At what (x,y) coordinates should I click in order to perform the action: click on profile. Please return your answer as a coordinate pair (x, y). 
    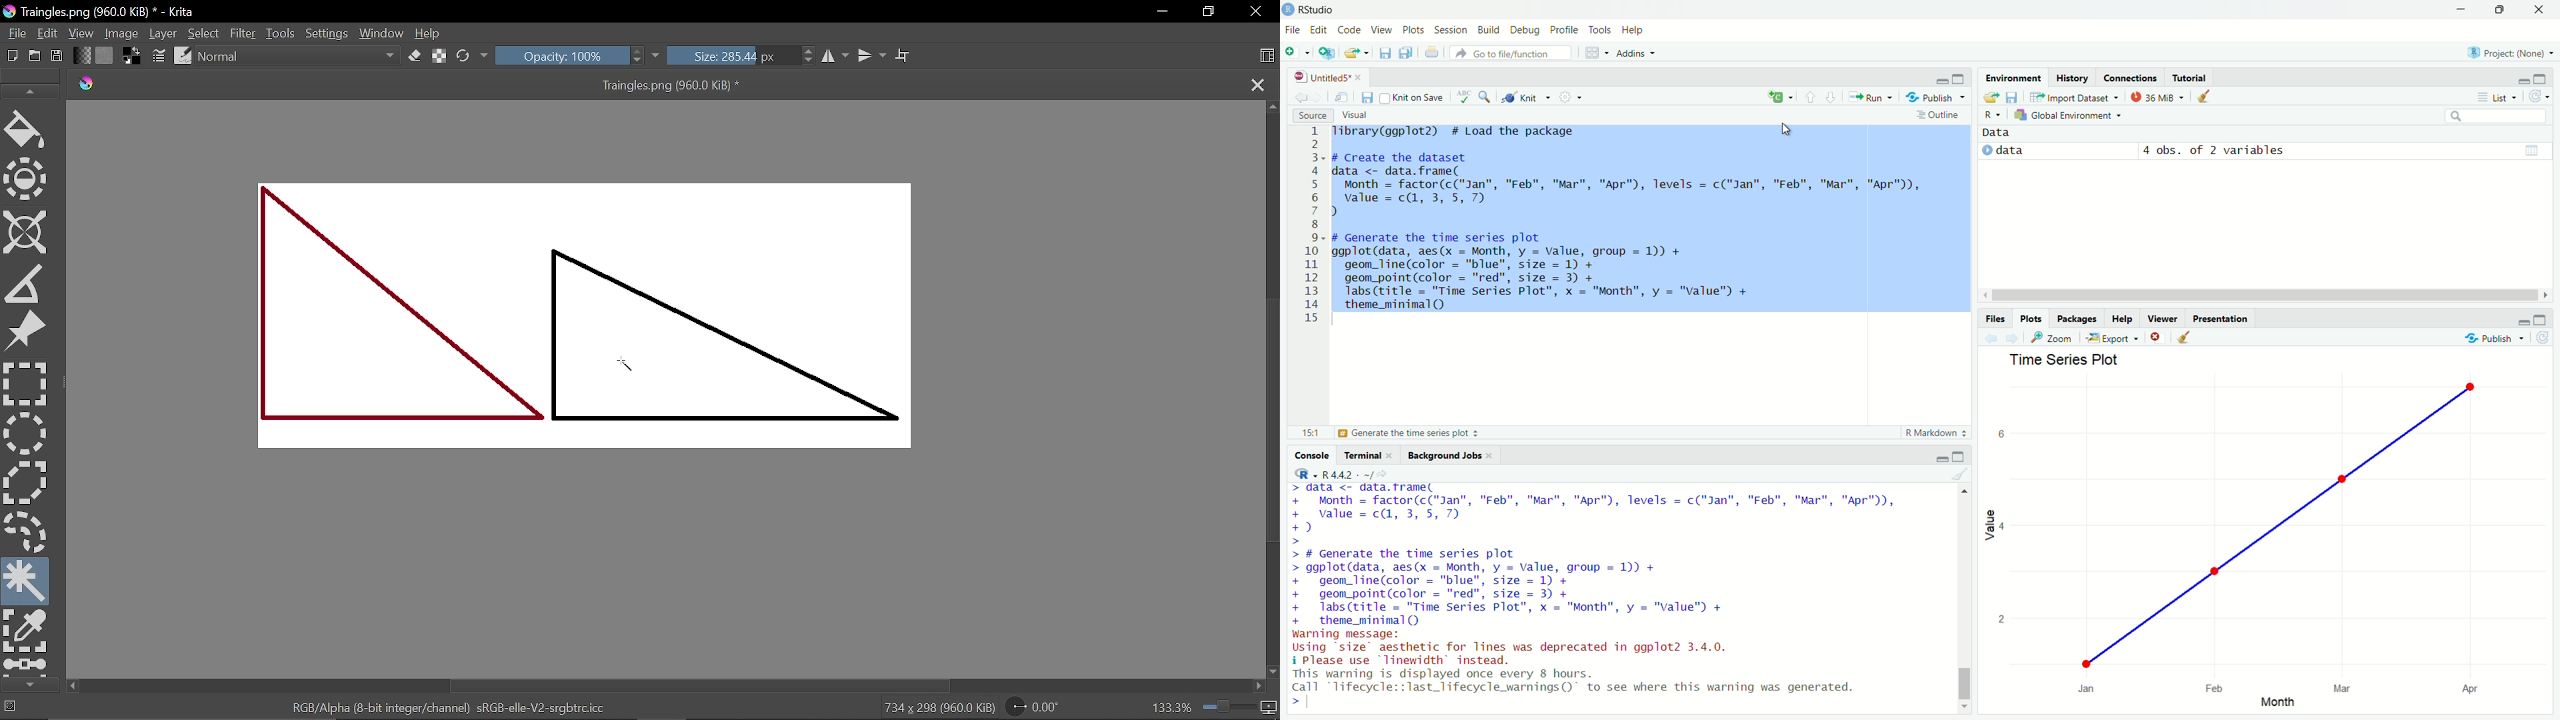
    Looking at the image, I should click on (1565, 30).